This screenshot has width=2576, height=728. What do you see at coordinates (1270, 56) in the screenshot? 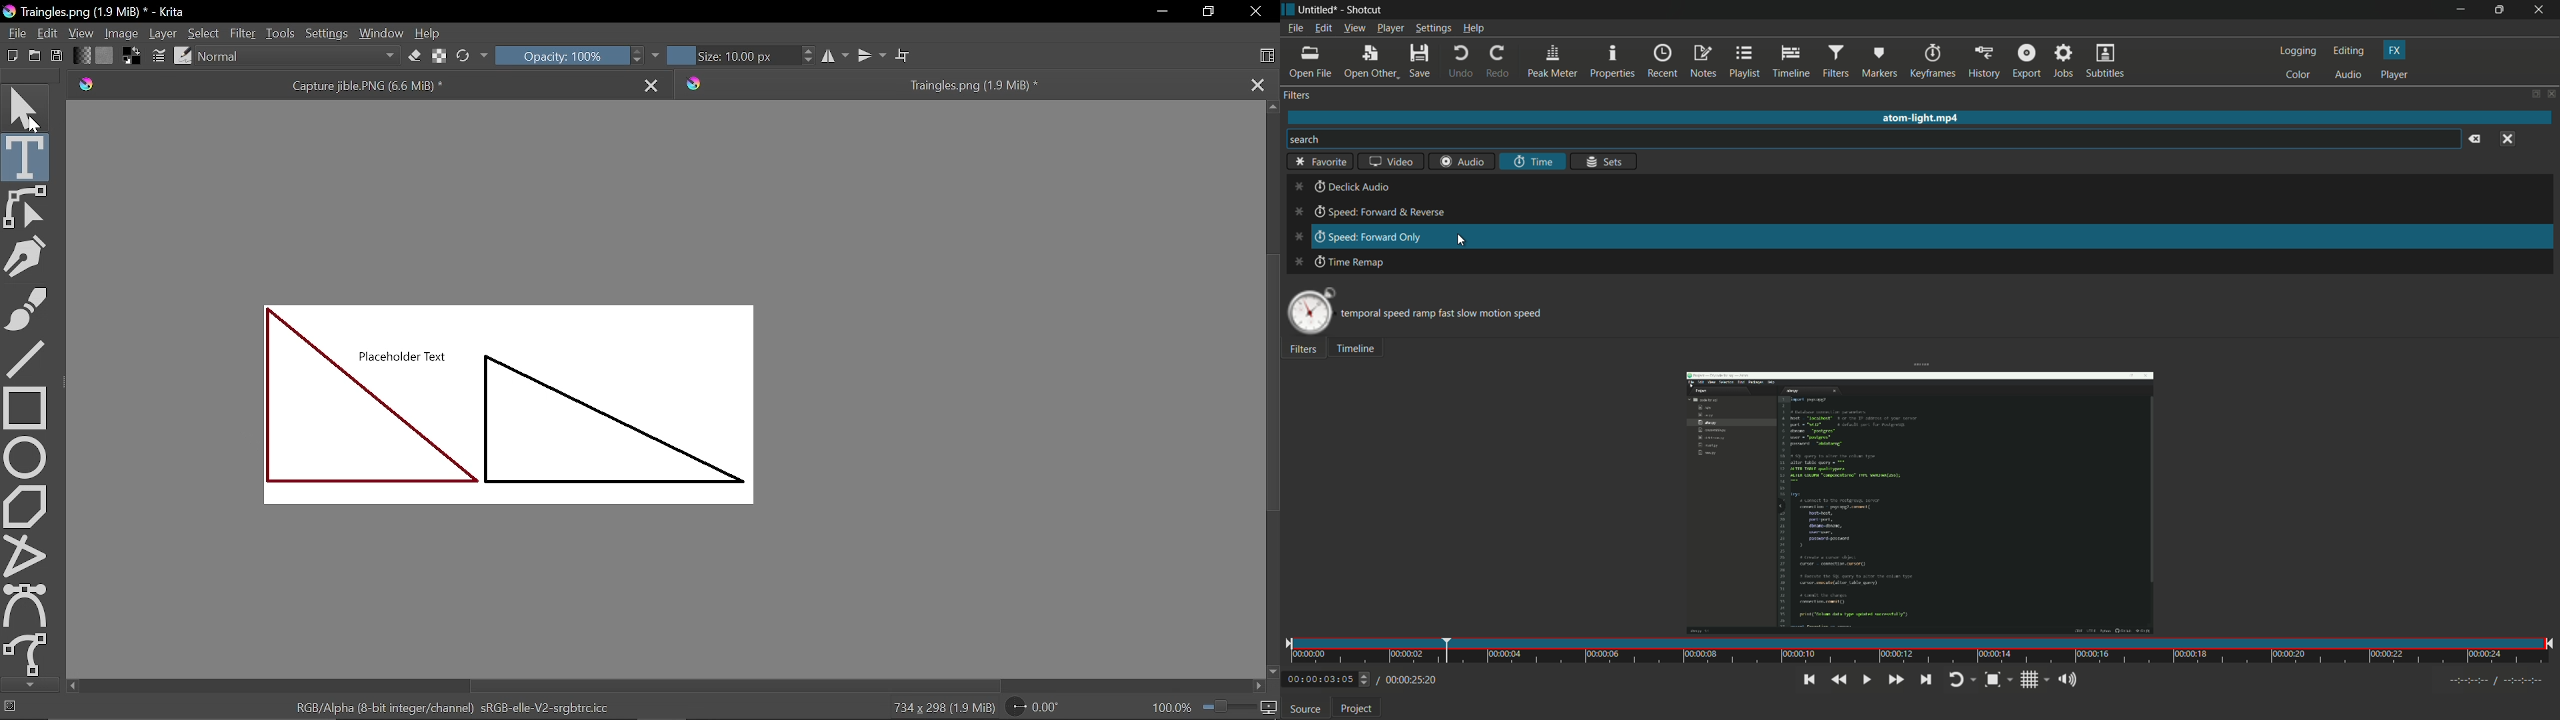
I see `Choose workspace` at bounding box center [1270, 56].